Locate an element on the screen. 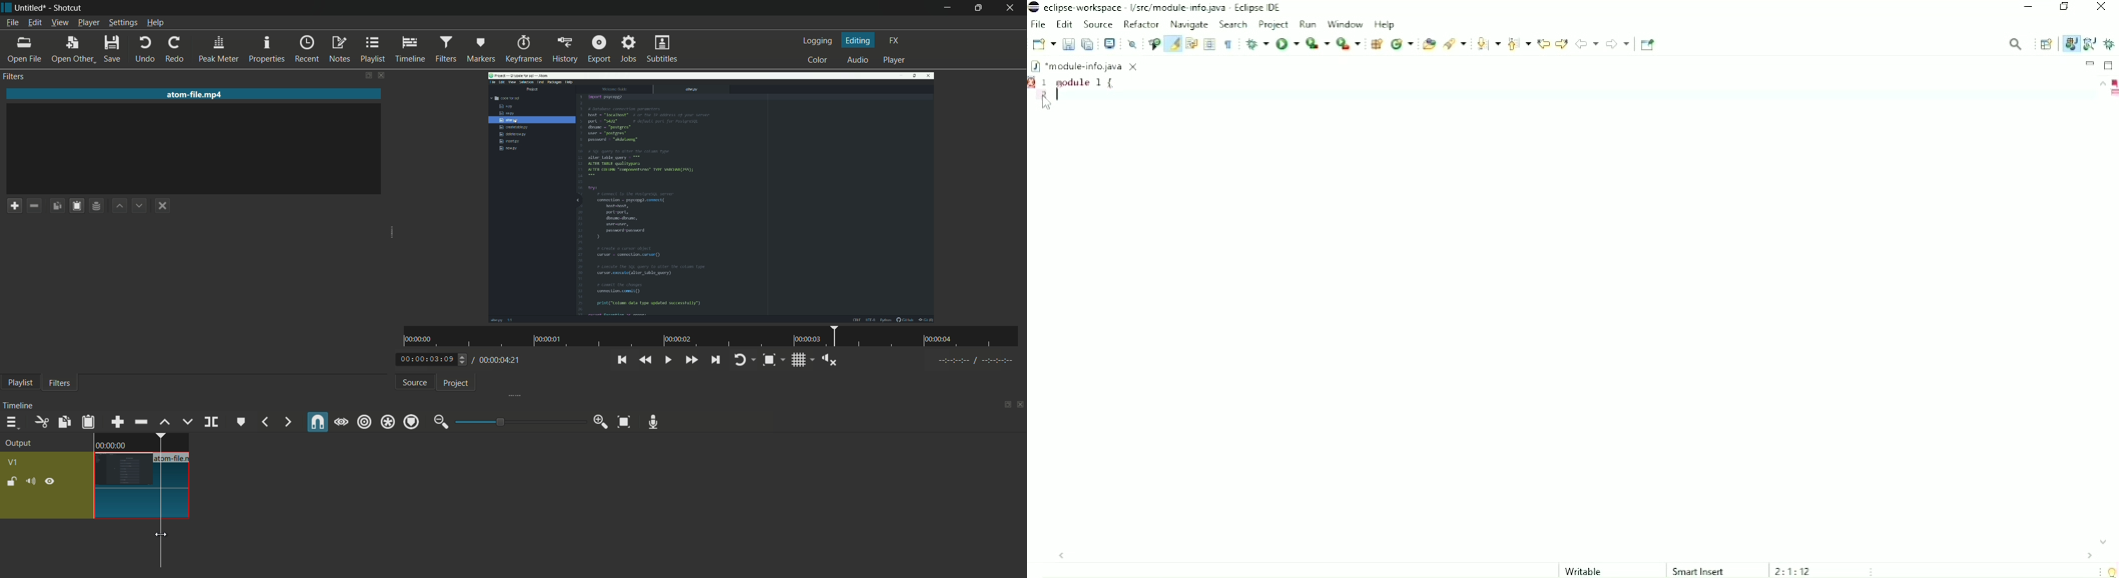 The width and height of the screenshot is (2128, 588). time is located at coordinates (709, 337).